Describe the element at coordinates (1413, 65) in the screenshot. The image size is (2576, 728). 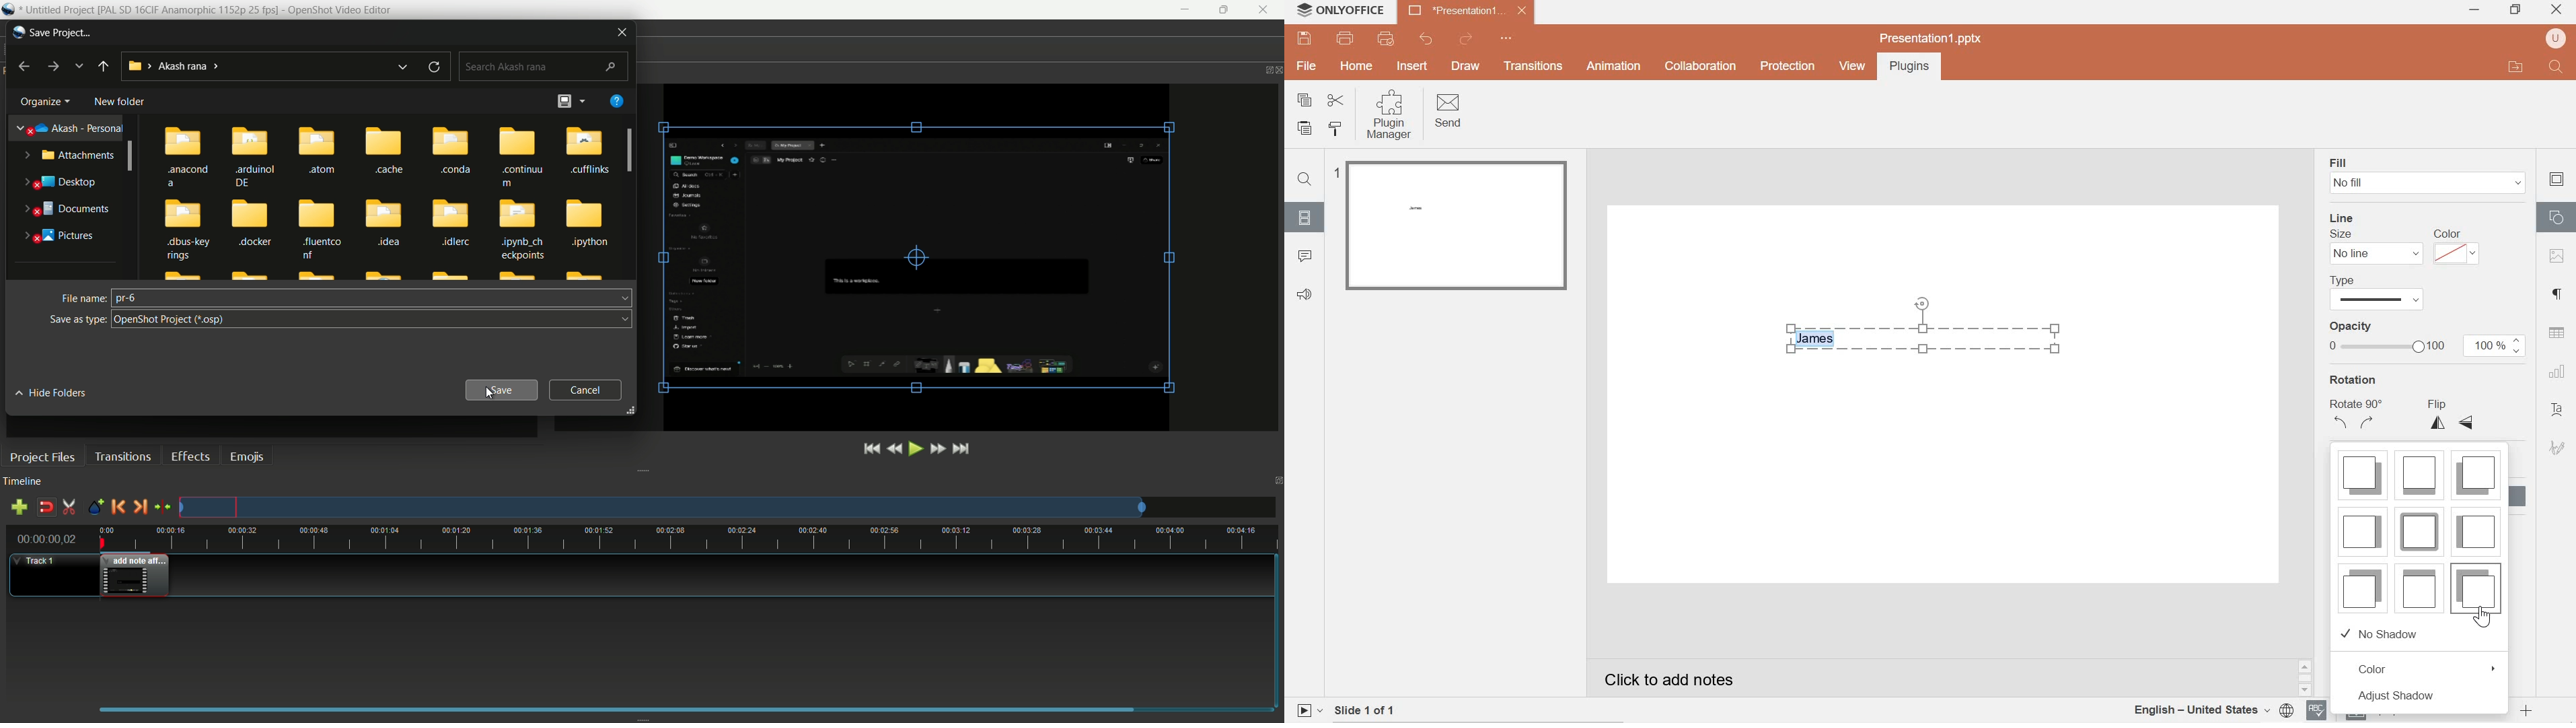
I see `INSERT` at that location.